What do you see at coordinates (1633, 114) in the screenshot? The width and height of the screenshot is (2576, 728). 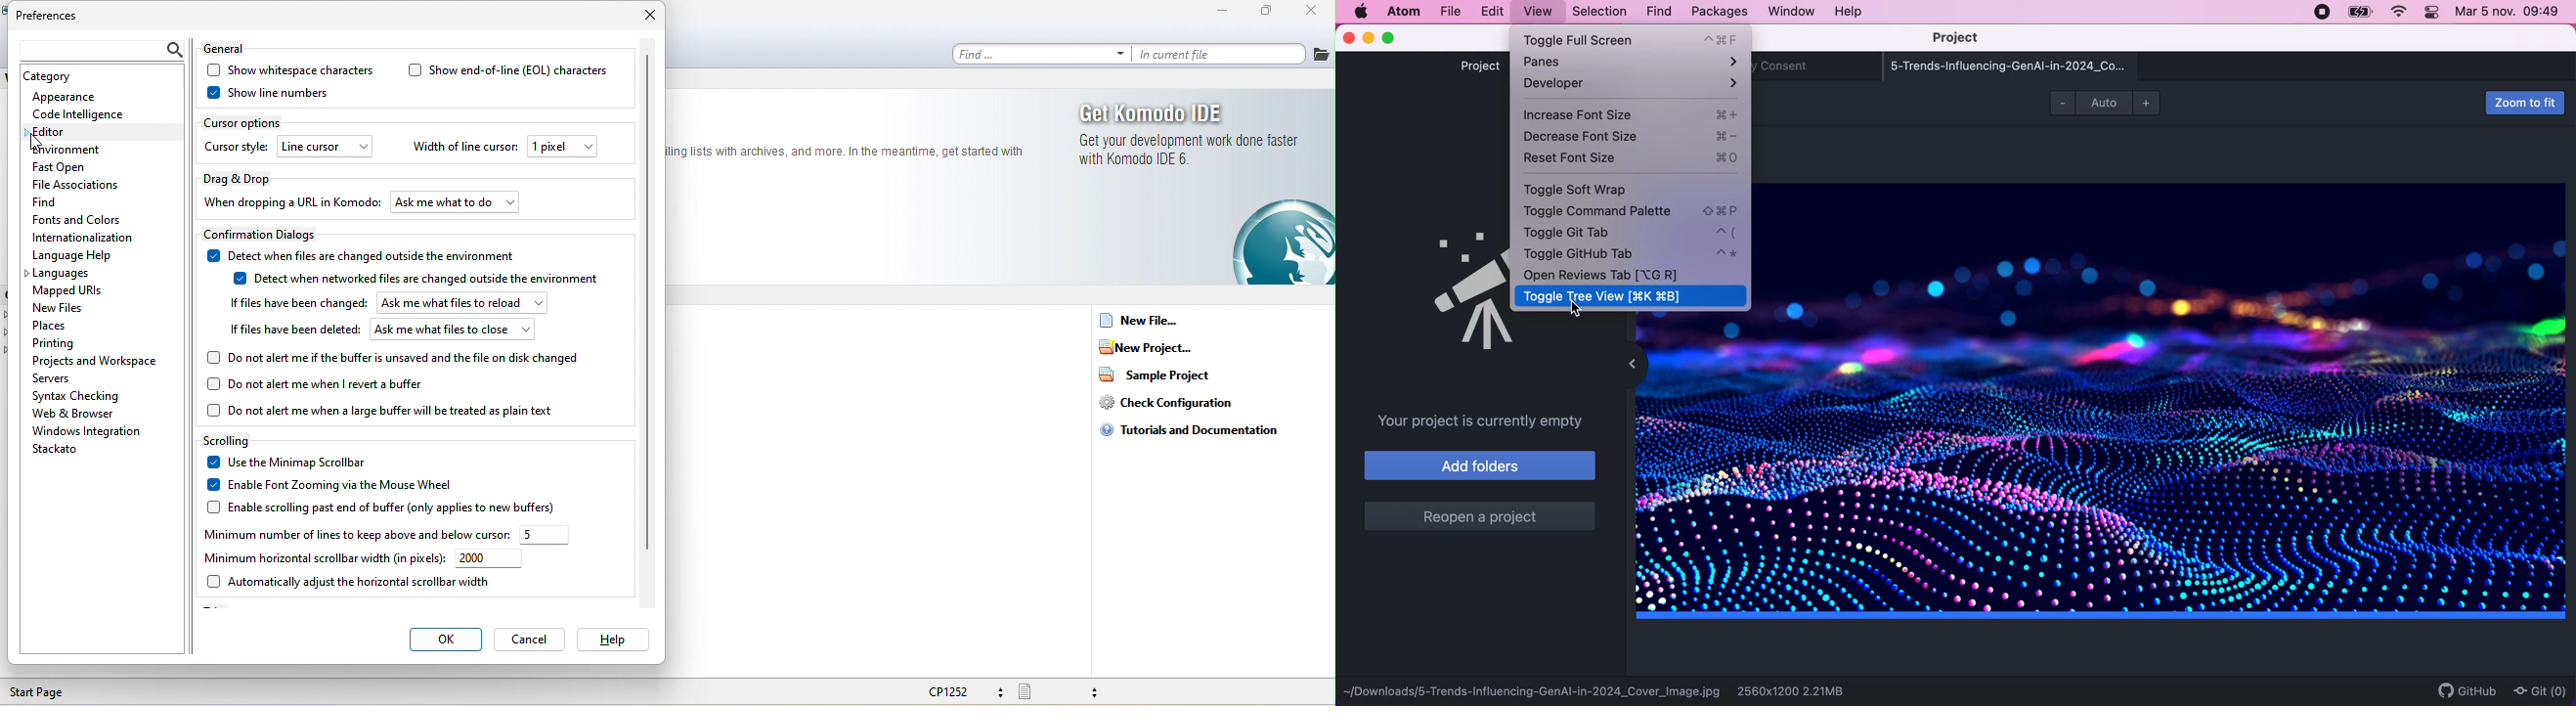 I see `increase font size` at bounding box center [1633, 114].